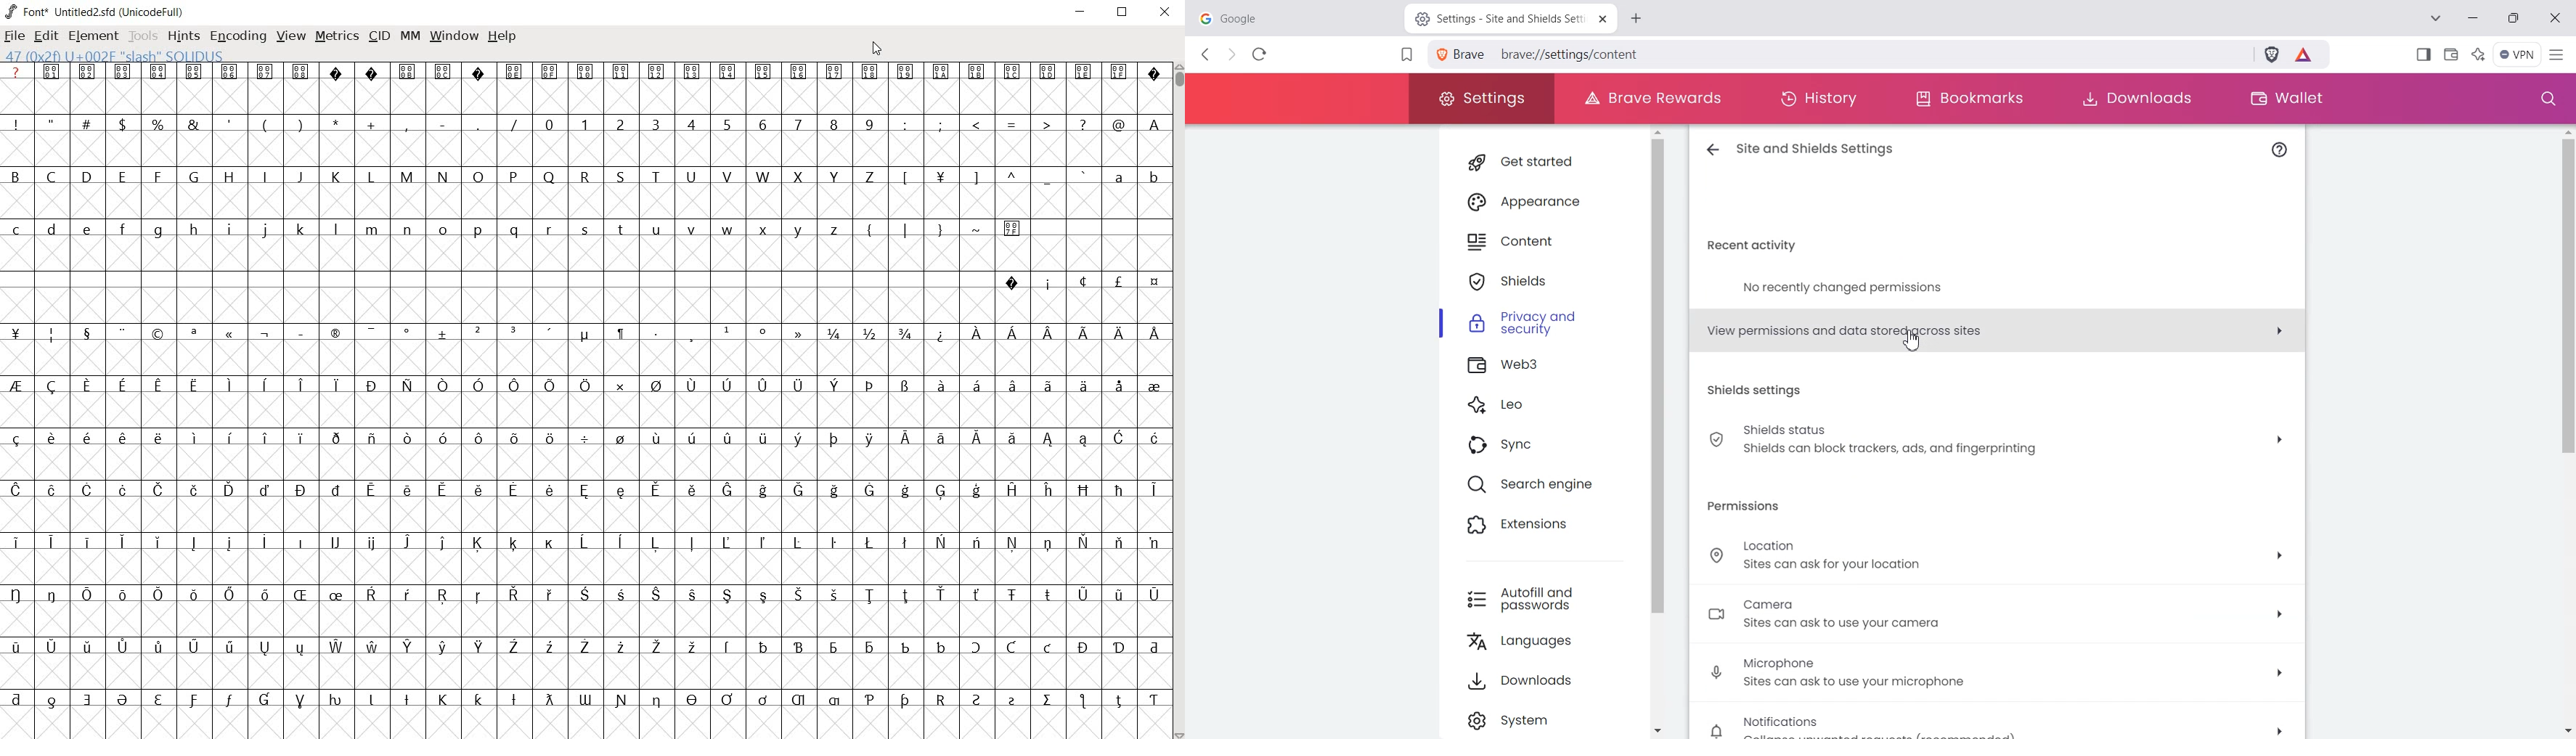 The image size is (2576, 756). Describe the element at coordinates (1969, 99) in the screenshot. I see `Bookmarks` at that location.